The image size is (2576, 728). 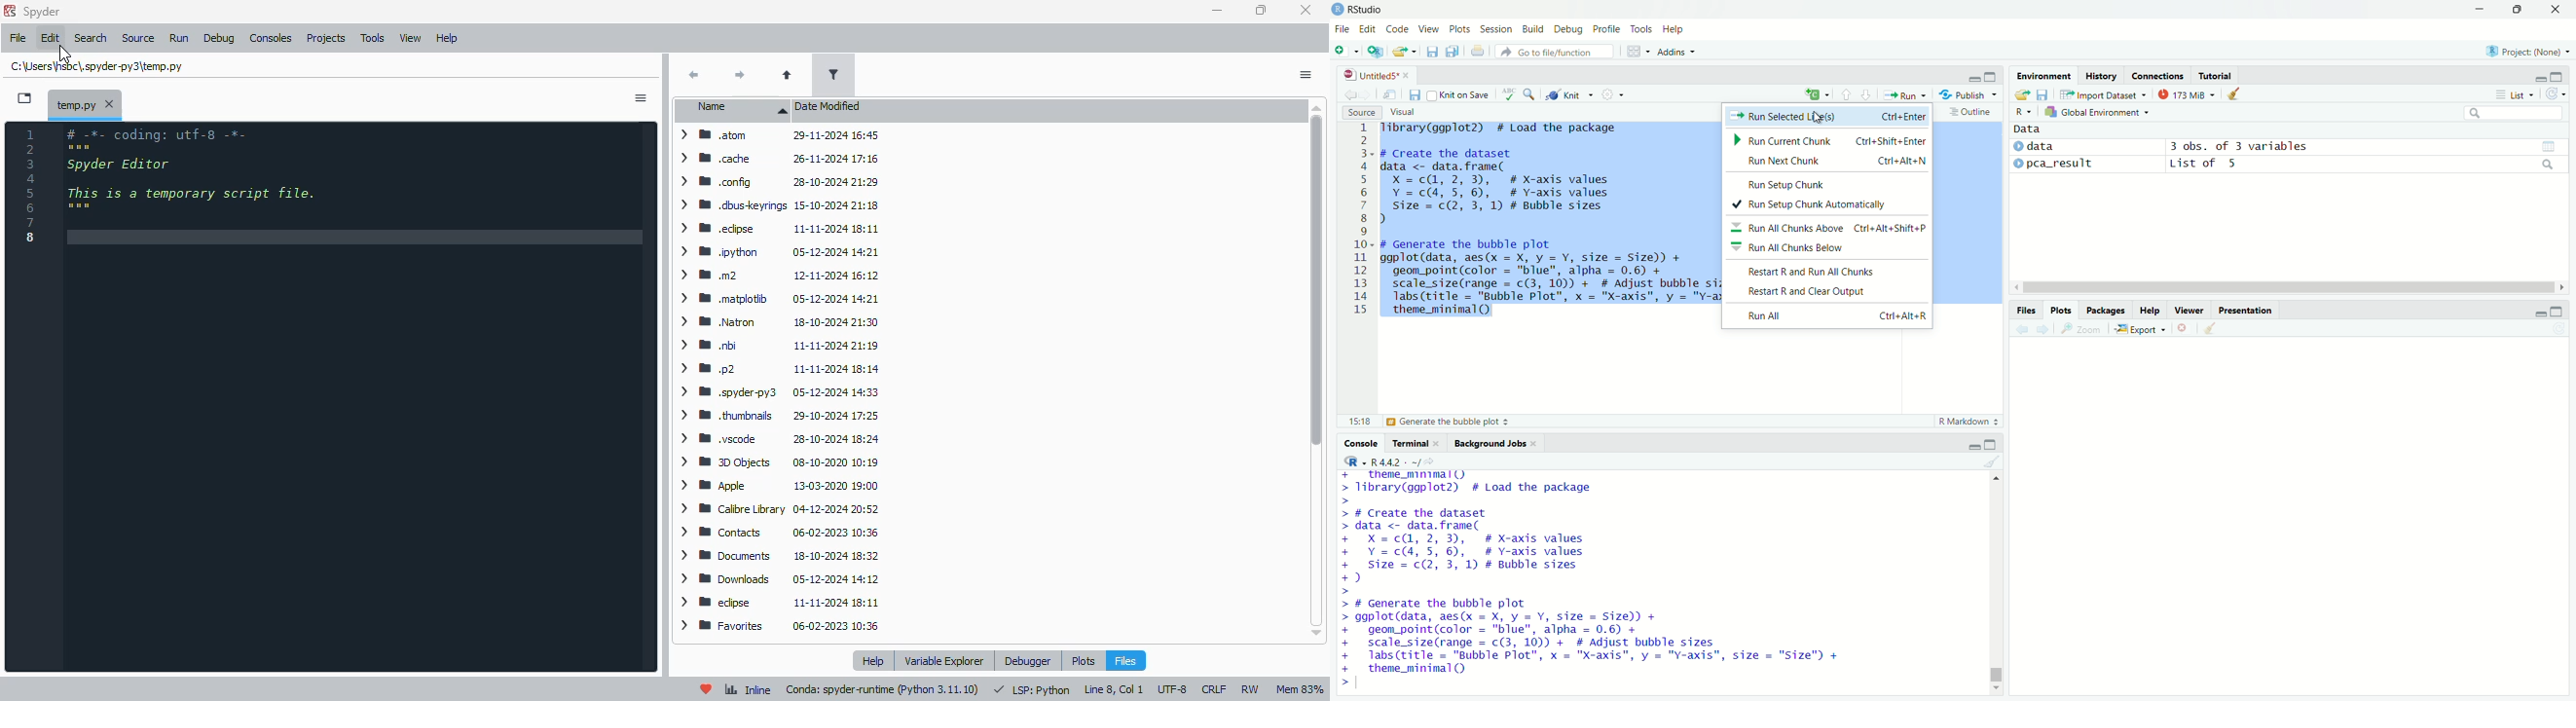 I want to click on File, so click(x=1343, y=29).